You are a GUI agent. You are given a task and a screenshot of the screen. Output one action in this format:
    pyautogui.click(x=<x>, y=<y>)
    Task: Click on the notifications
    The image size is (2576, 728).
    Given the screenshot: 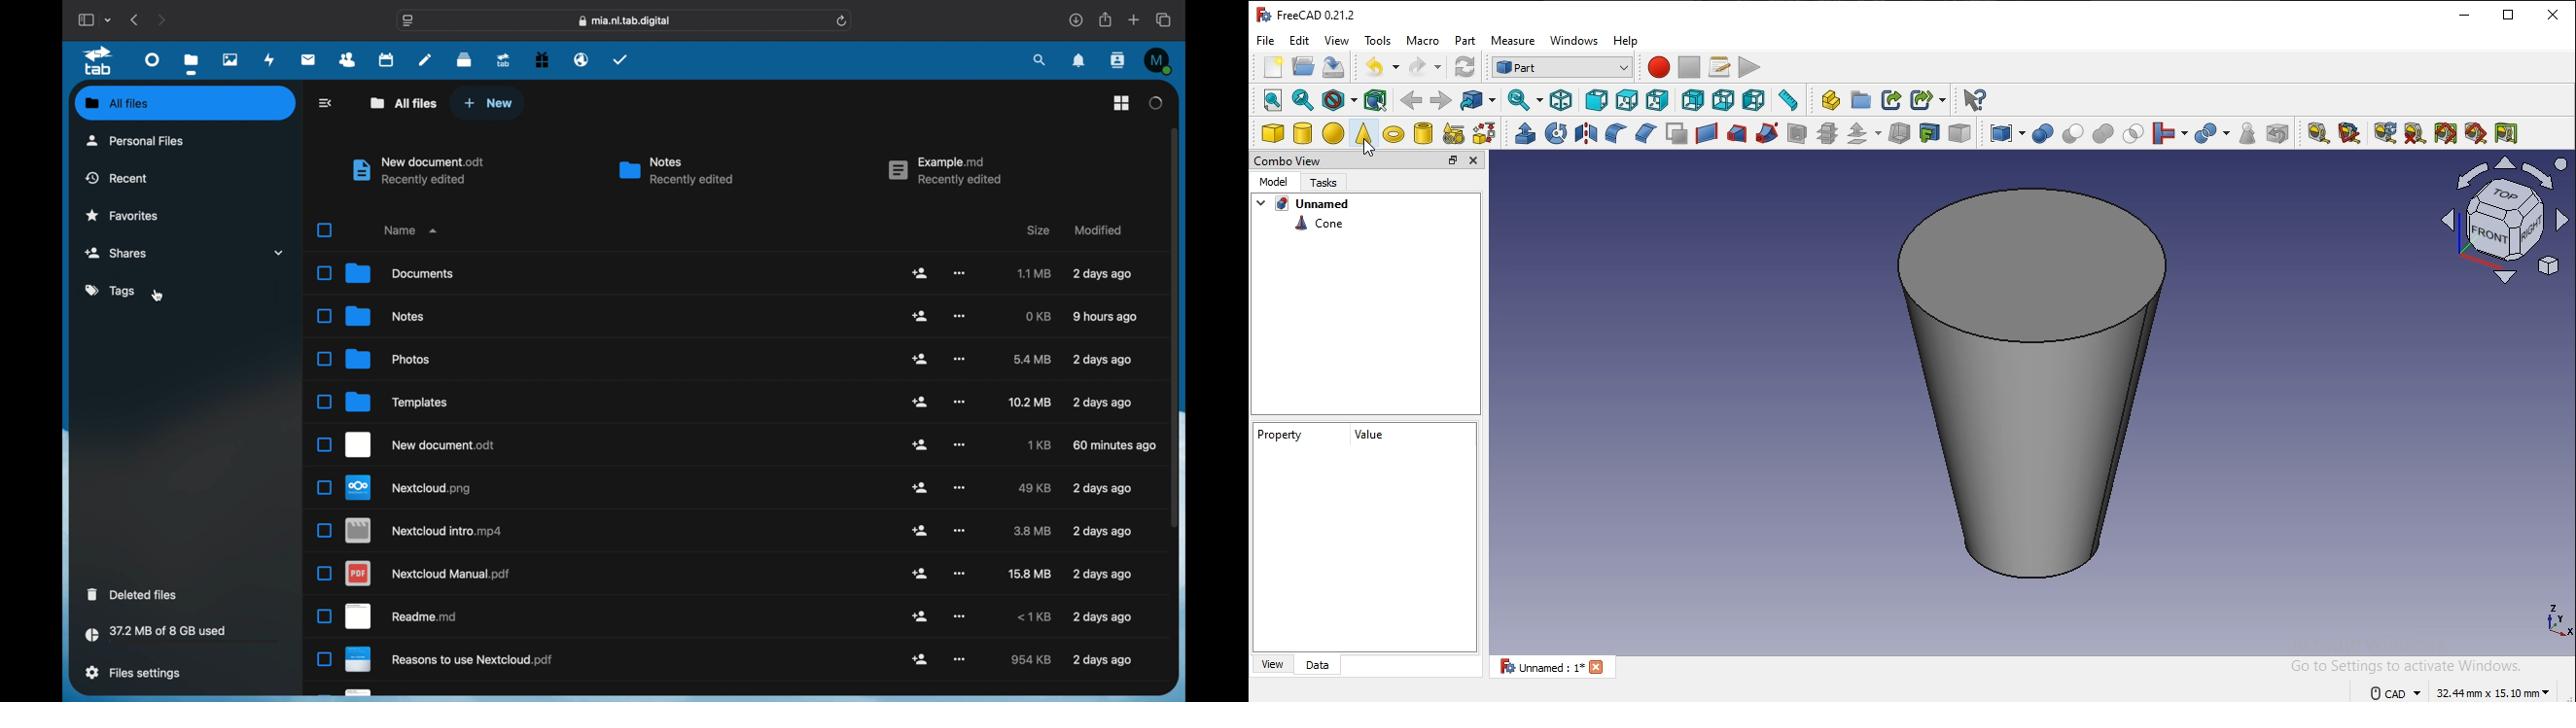 What is the action you would take?
    pyautogui.click(x=1080, y=61)
    